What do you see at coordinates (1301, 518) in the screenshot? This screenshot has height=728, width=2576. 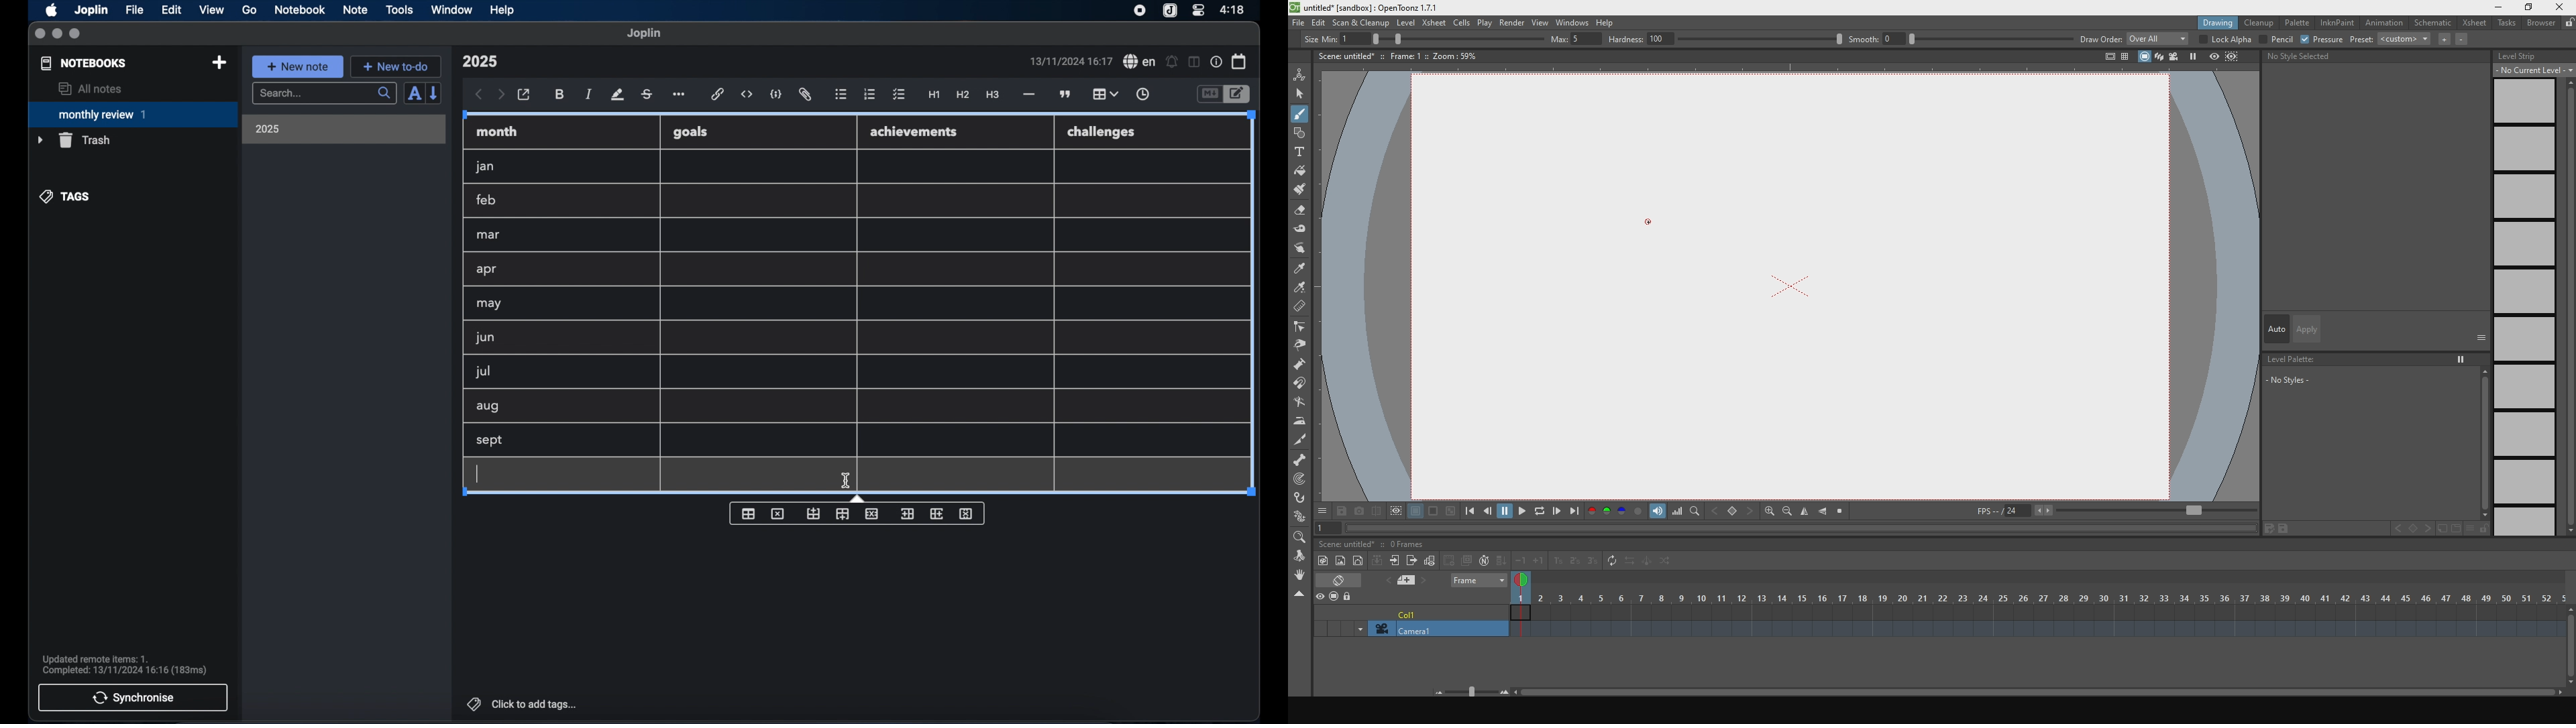 I see `plastic` at bounding box center [1301, 518].